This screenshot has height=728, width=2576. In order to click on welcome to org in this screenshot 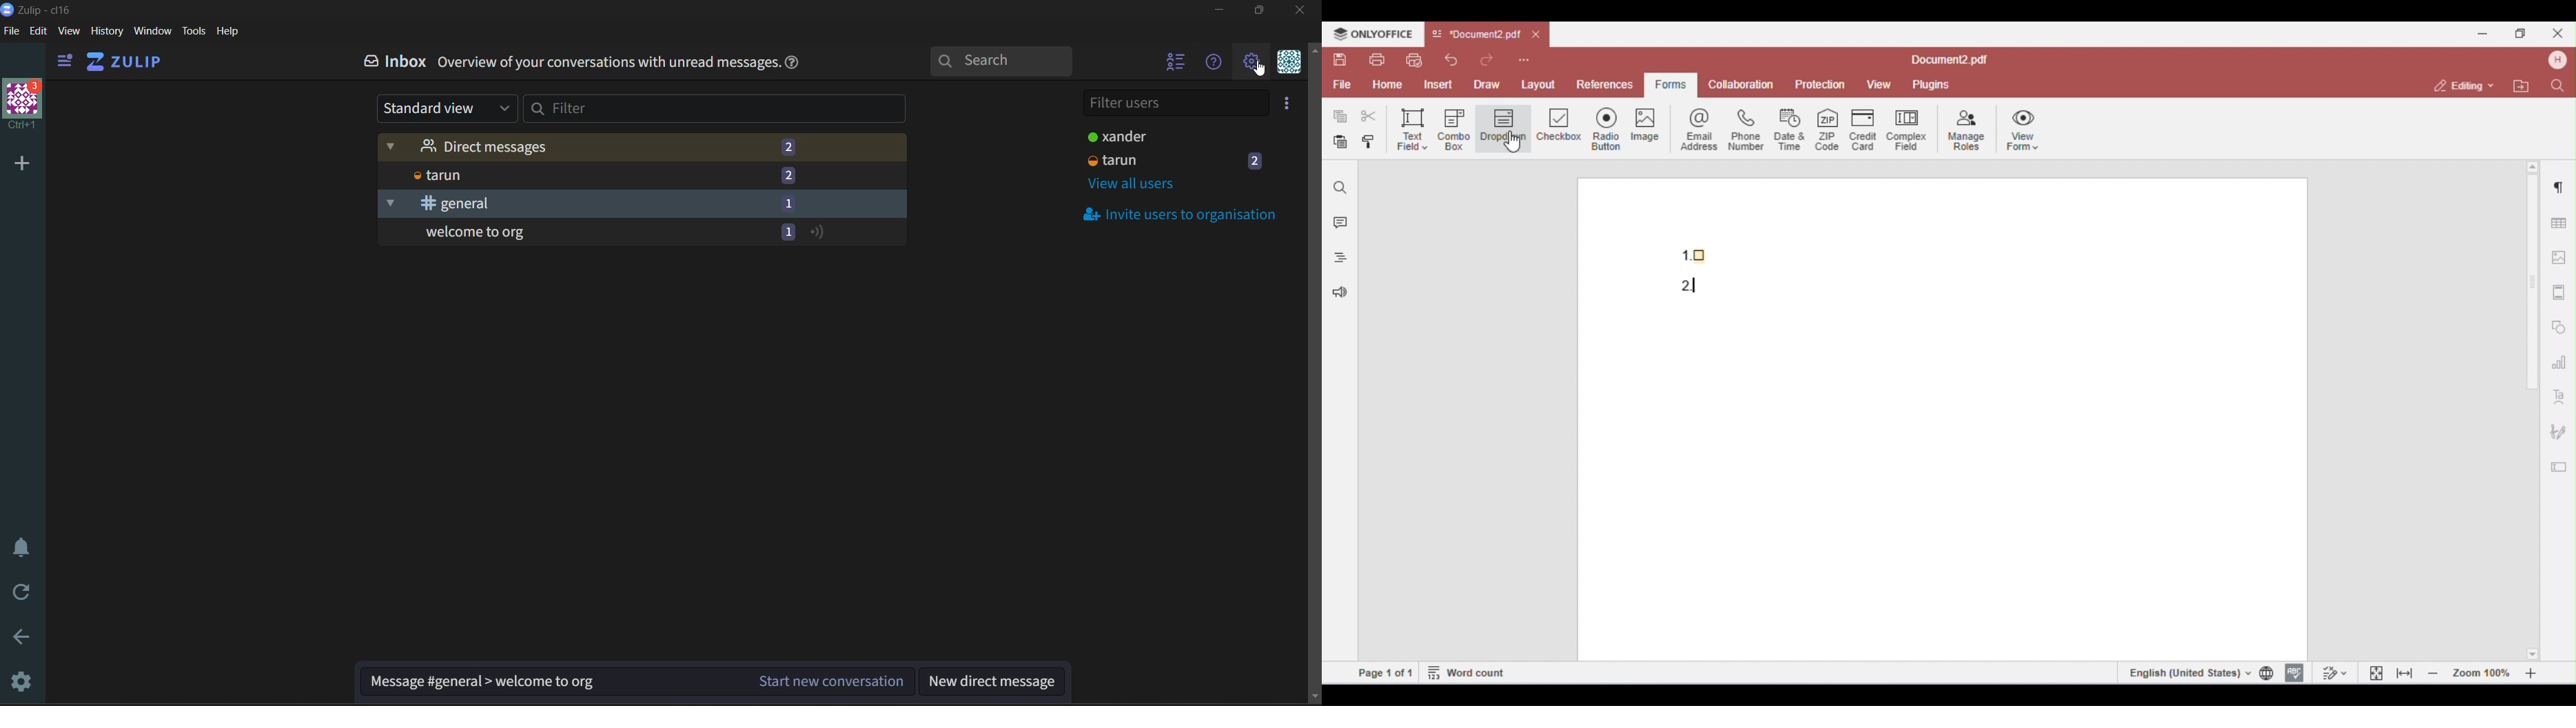, I will do `click(573, 232)`.